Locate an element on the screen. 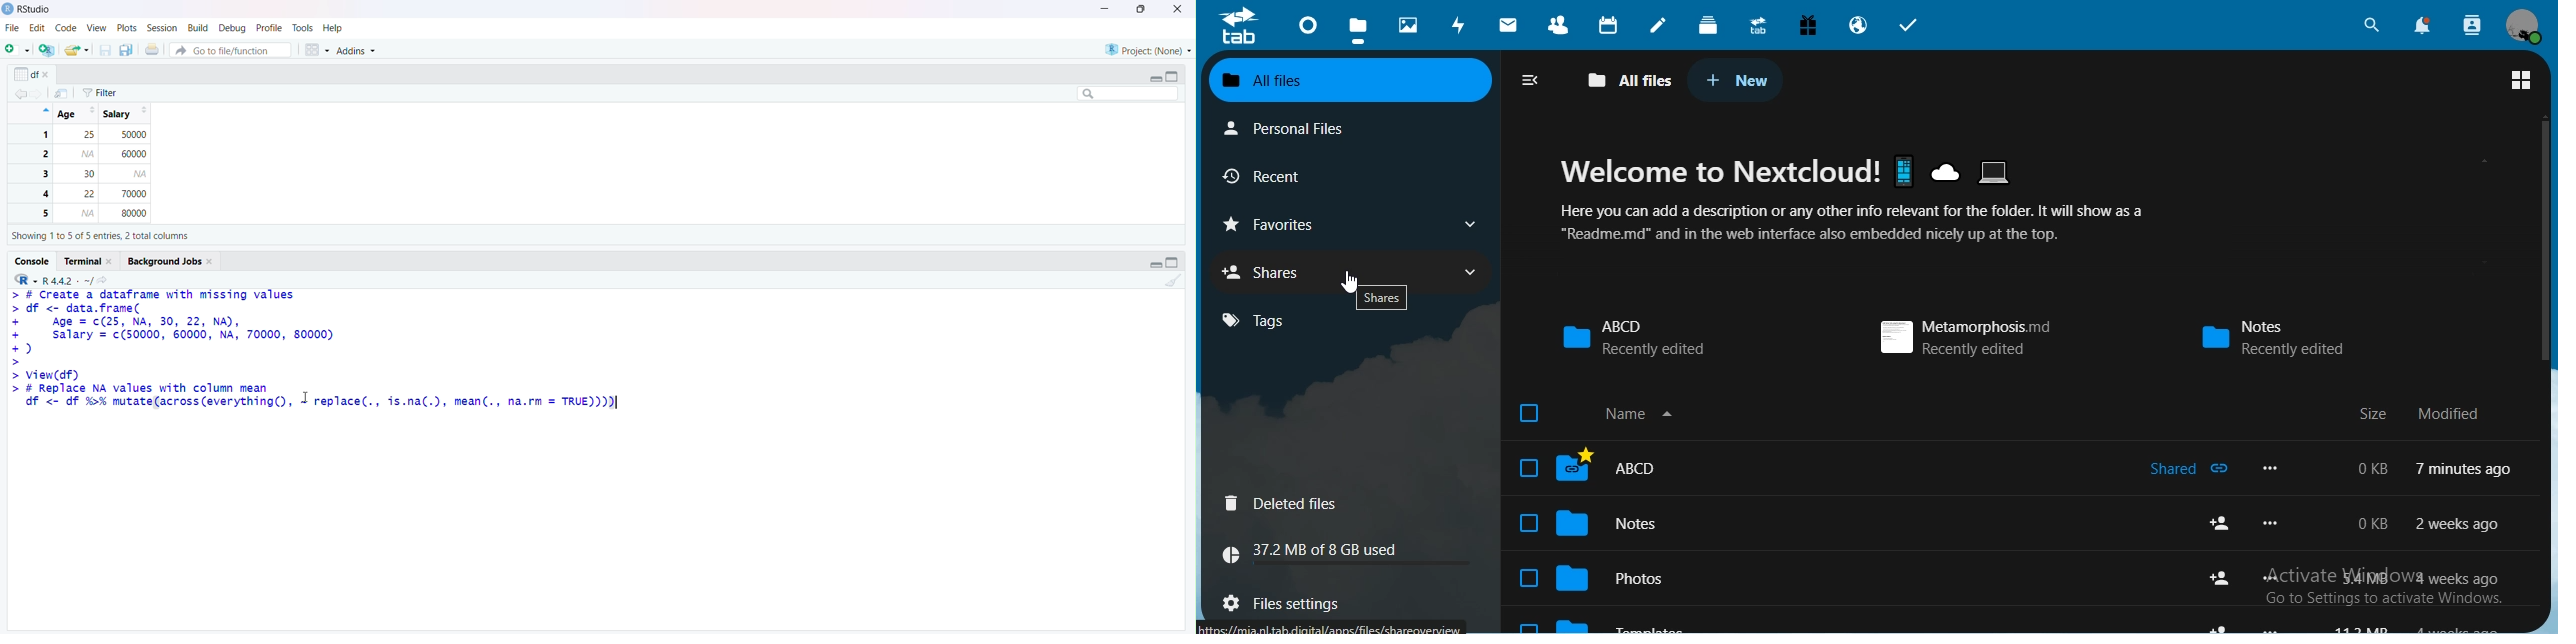 The height and width of the screenshot is (644, 2576). icon is located at coordinates (1238, 26).